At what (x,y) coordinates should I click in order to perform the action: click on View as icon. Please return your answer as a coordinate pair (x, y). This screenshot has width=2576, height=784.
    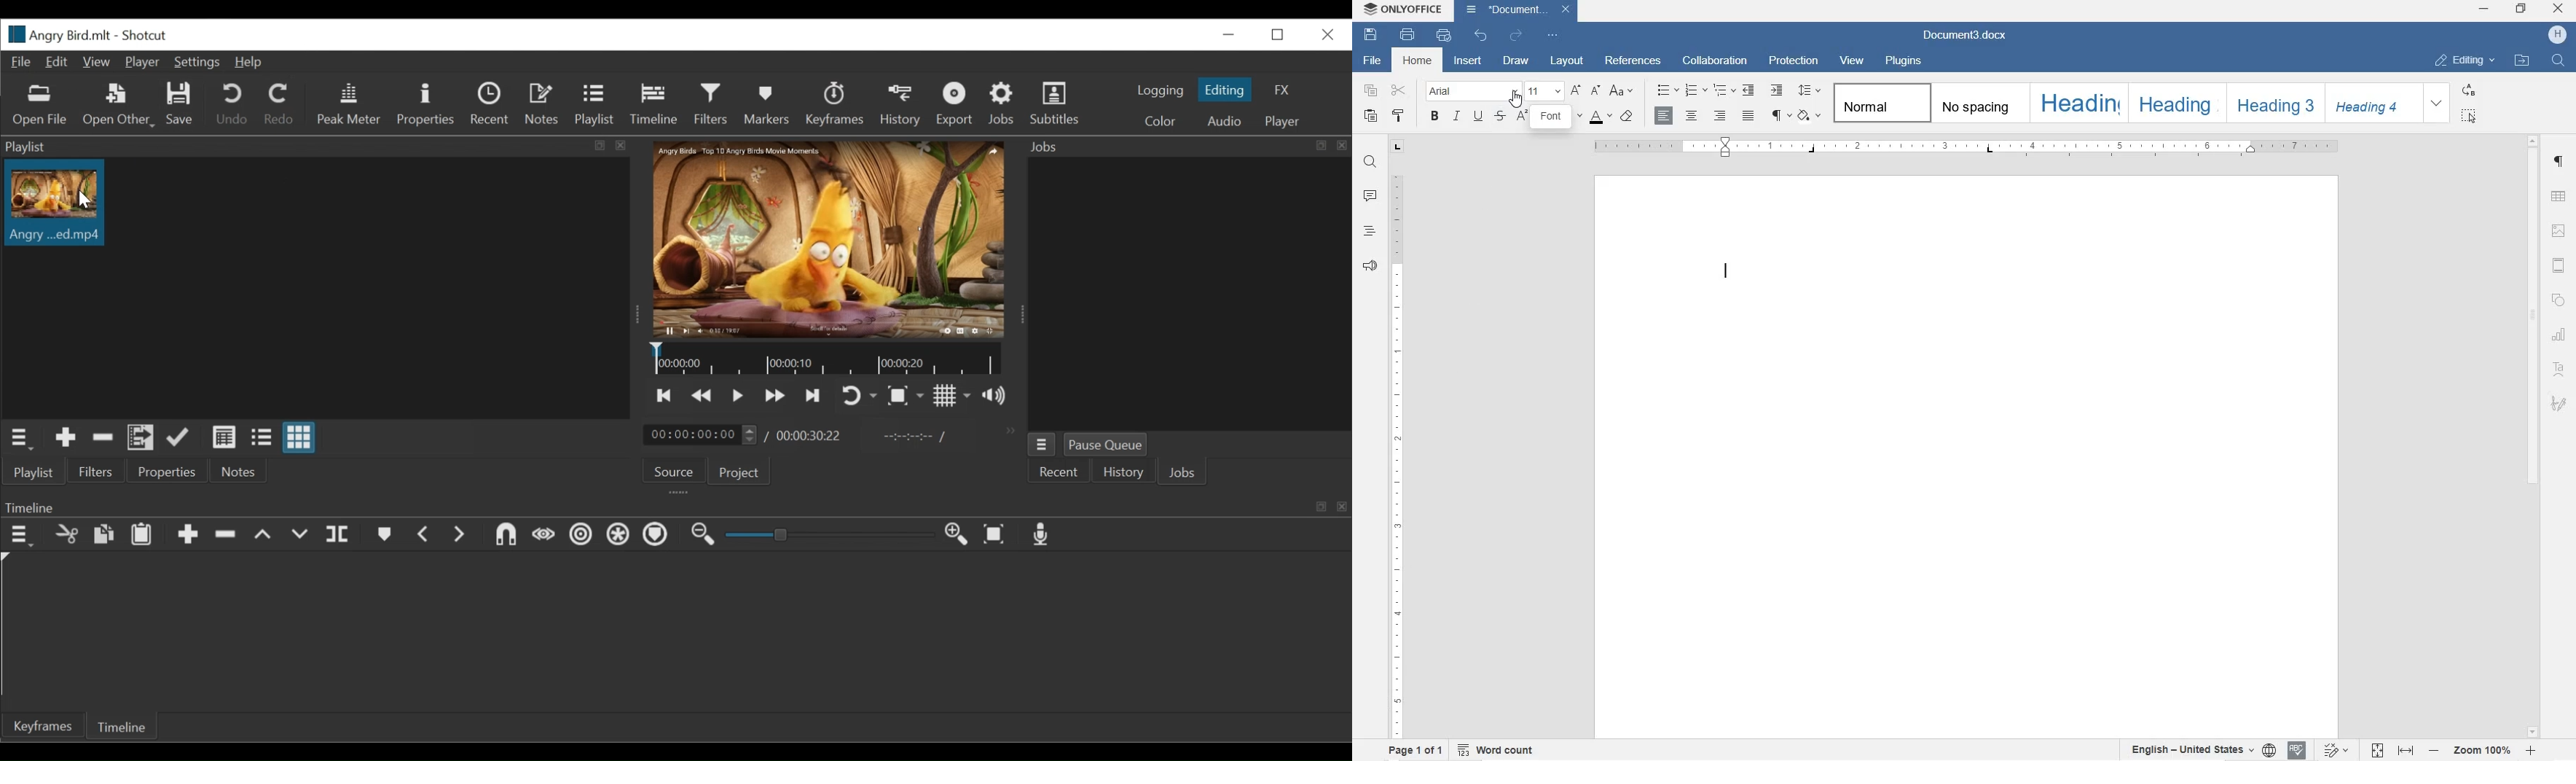
    Looking at the image, I should click on (301, 437).